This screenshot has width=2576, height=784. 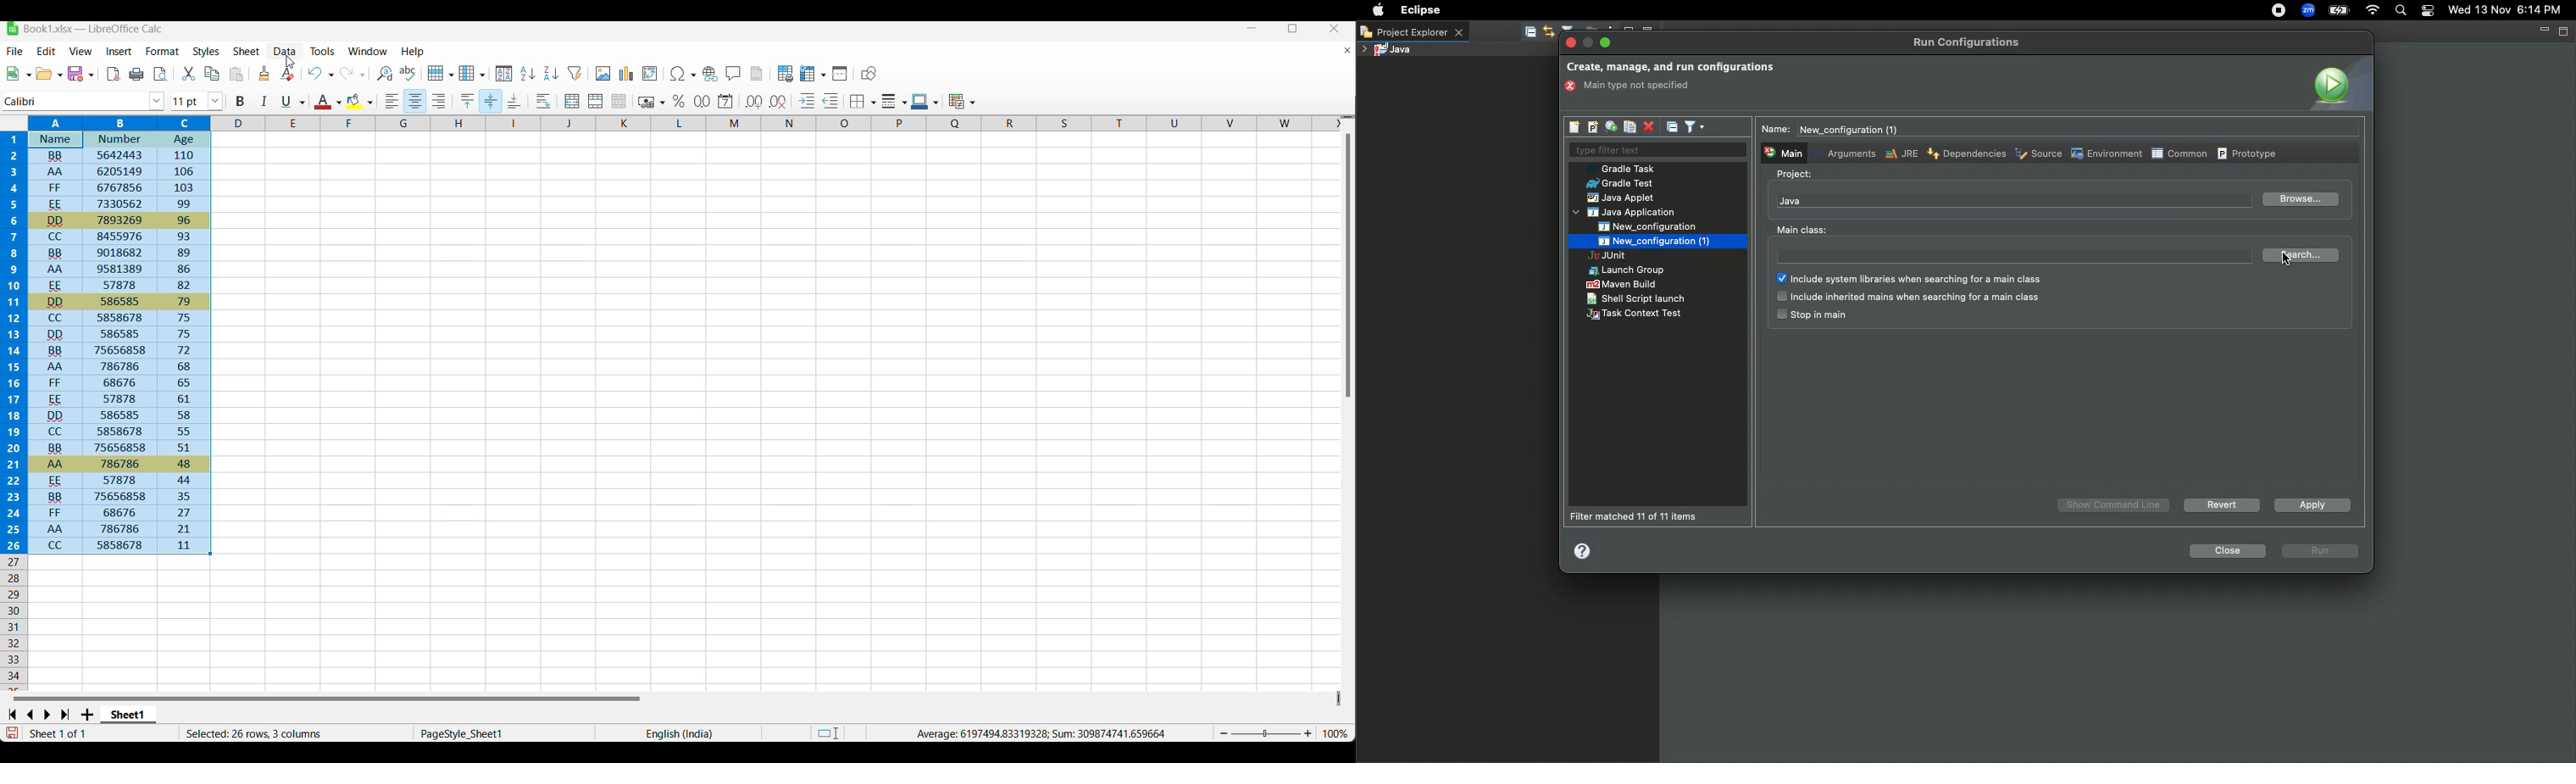 I want to click on Align top, so click(x=467, y=102).